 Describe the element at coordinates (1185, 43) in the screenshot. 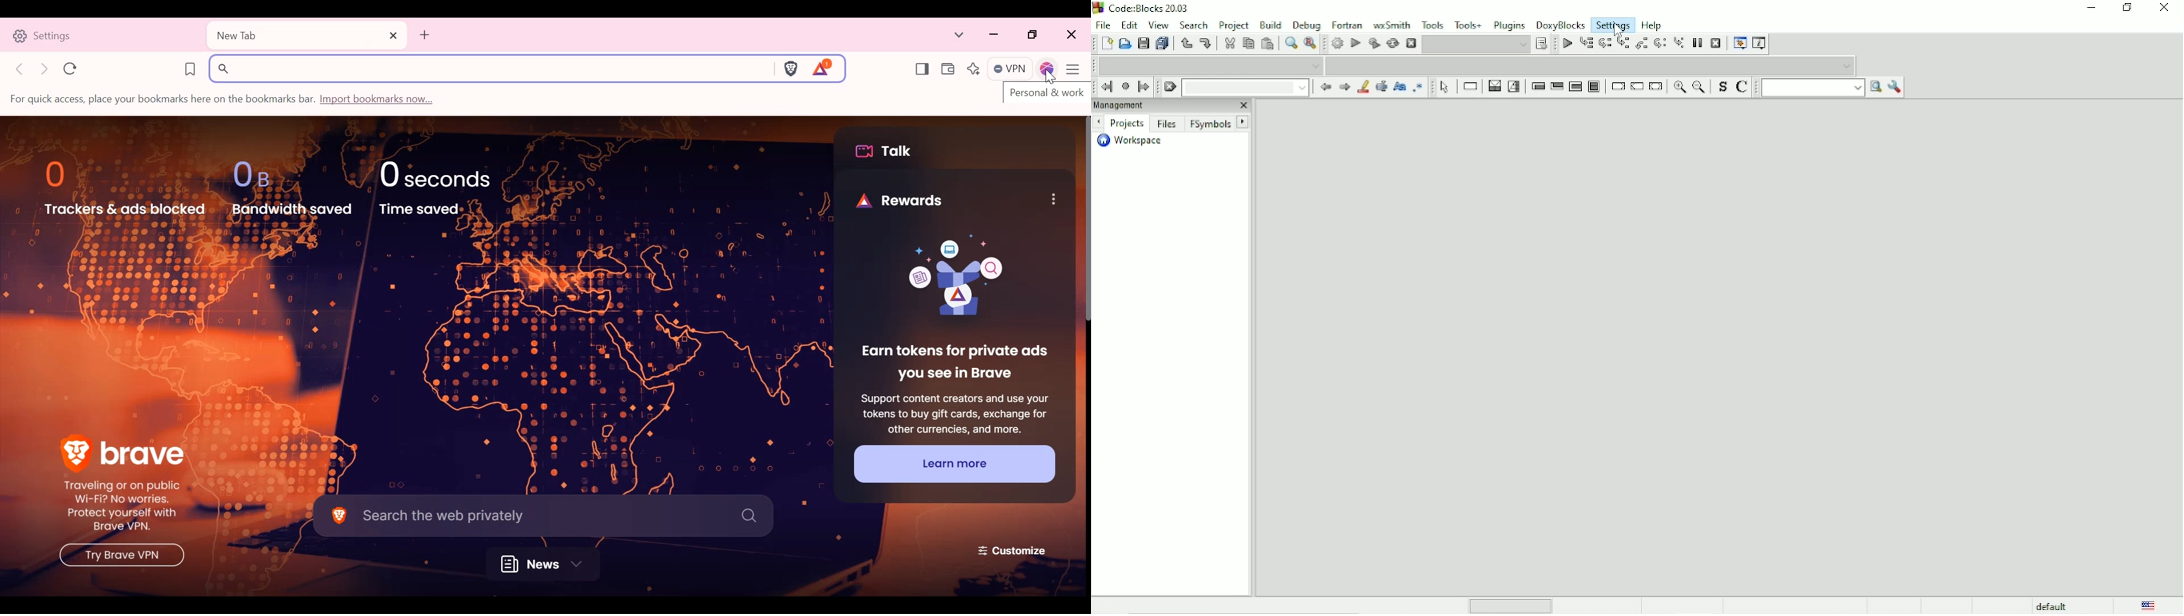

I see `Undo` at that location.